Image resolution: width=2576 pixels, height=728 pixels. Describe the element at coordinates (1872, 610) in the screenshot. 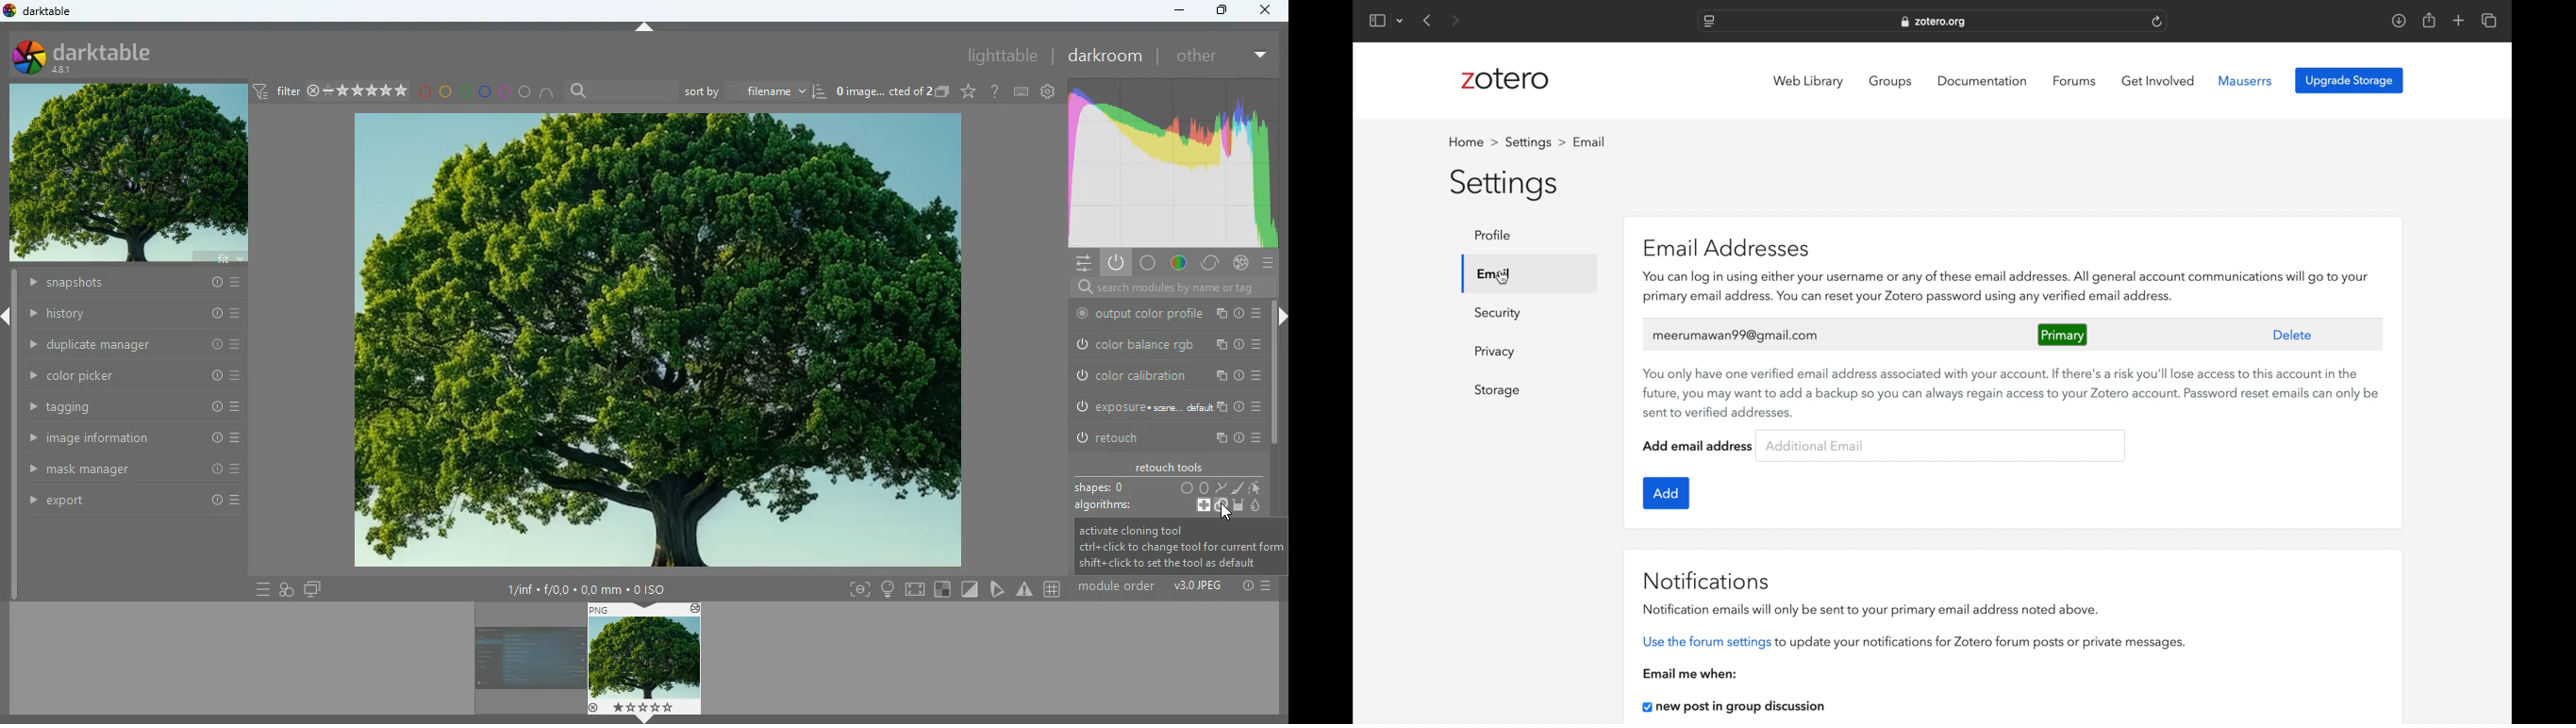

I see `notification emails will only be sent to your primary email address noted above` at that location.